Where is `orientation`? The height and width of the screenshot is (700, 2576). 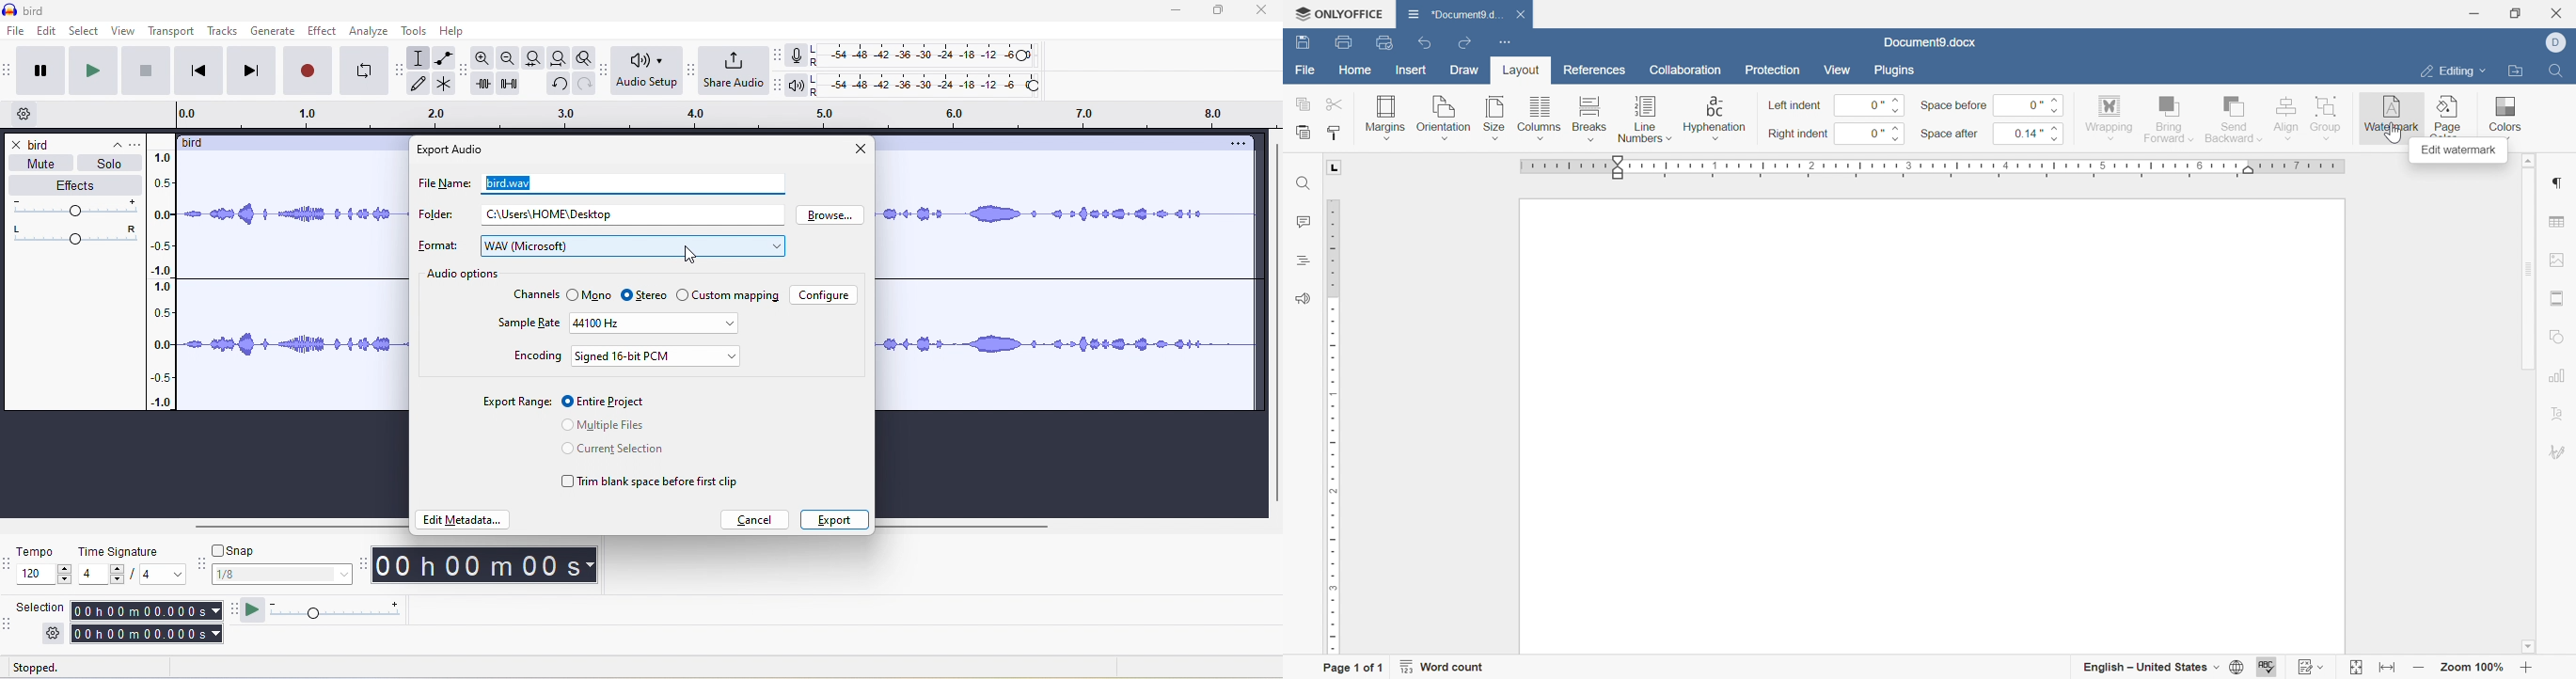
orientation is located at coordinates (1443, 119).